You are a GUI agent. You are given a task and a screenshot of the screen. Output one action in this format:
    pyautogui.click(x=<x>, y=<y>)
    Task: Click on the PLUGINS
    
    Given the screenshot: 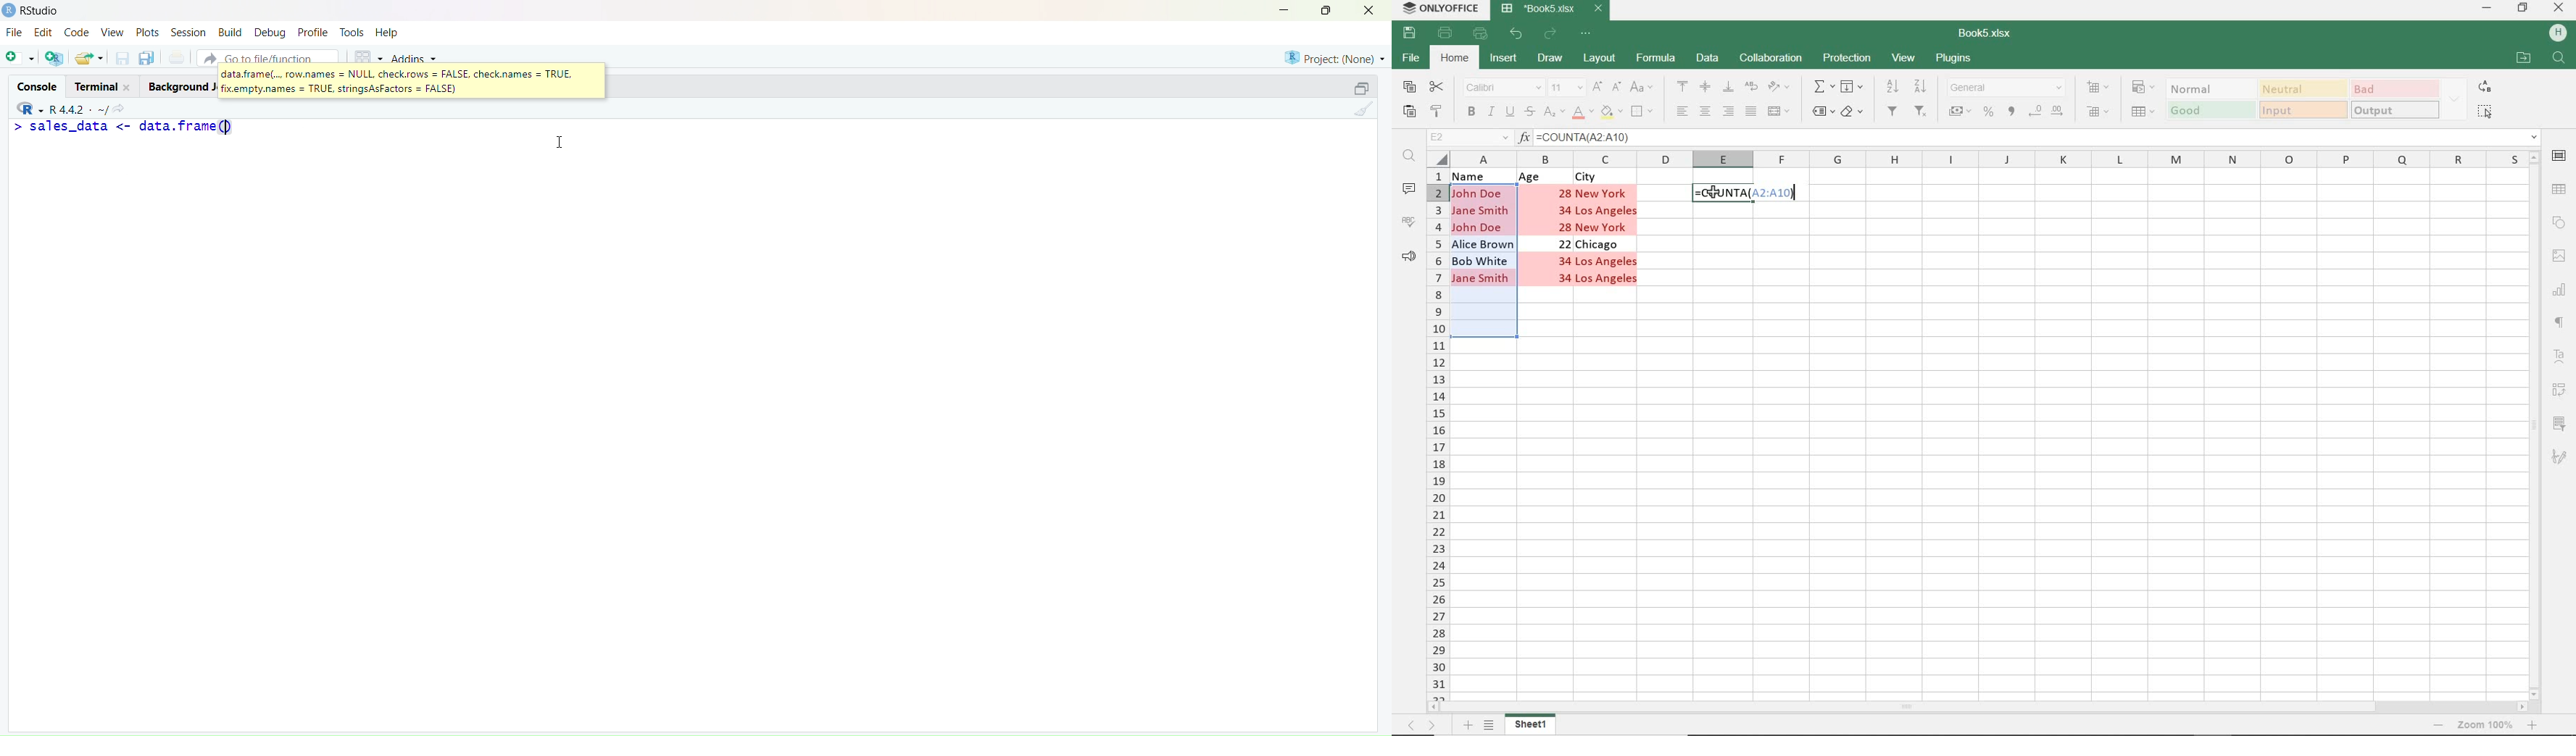 What is the action you would take?
    pyautogui.click(x=1955, y=59)
    